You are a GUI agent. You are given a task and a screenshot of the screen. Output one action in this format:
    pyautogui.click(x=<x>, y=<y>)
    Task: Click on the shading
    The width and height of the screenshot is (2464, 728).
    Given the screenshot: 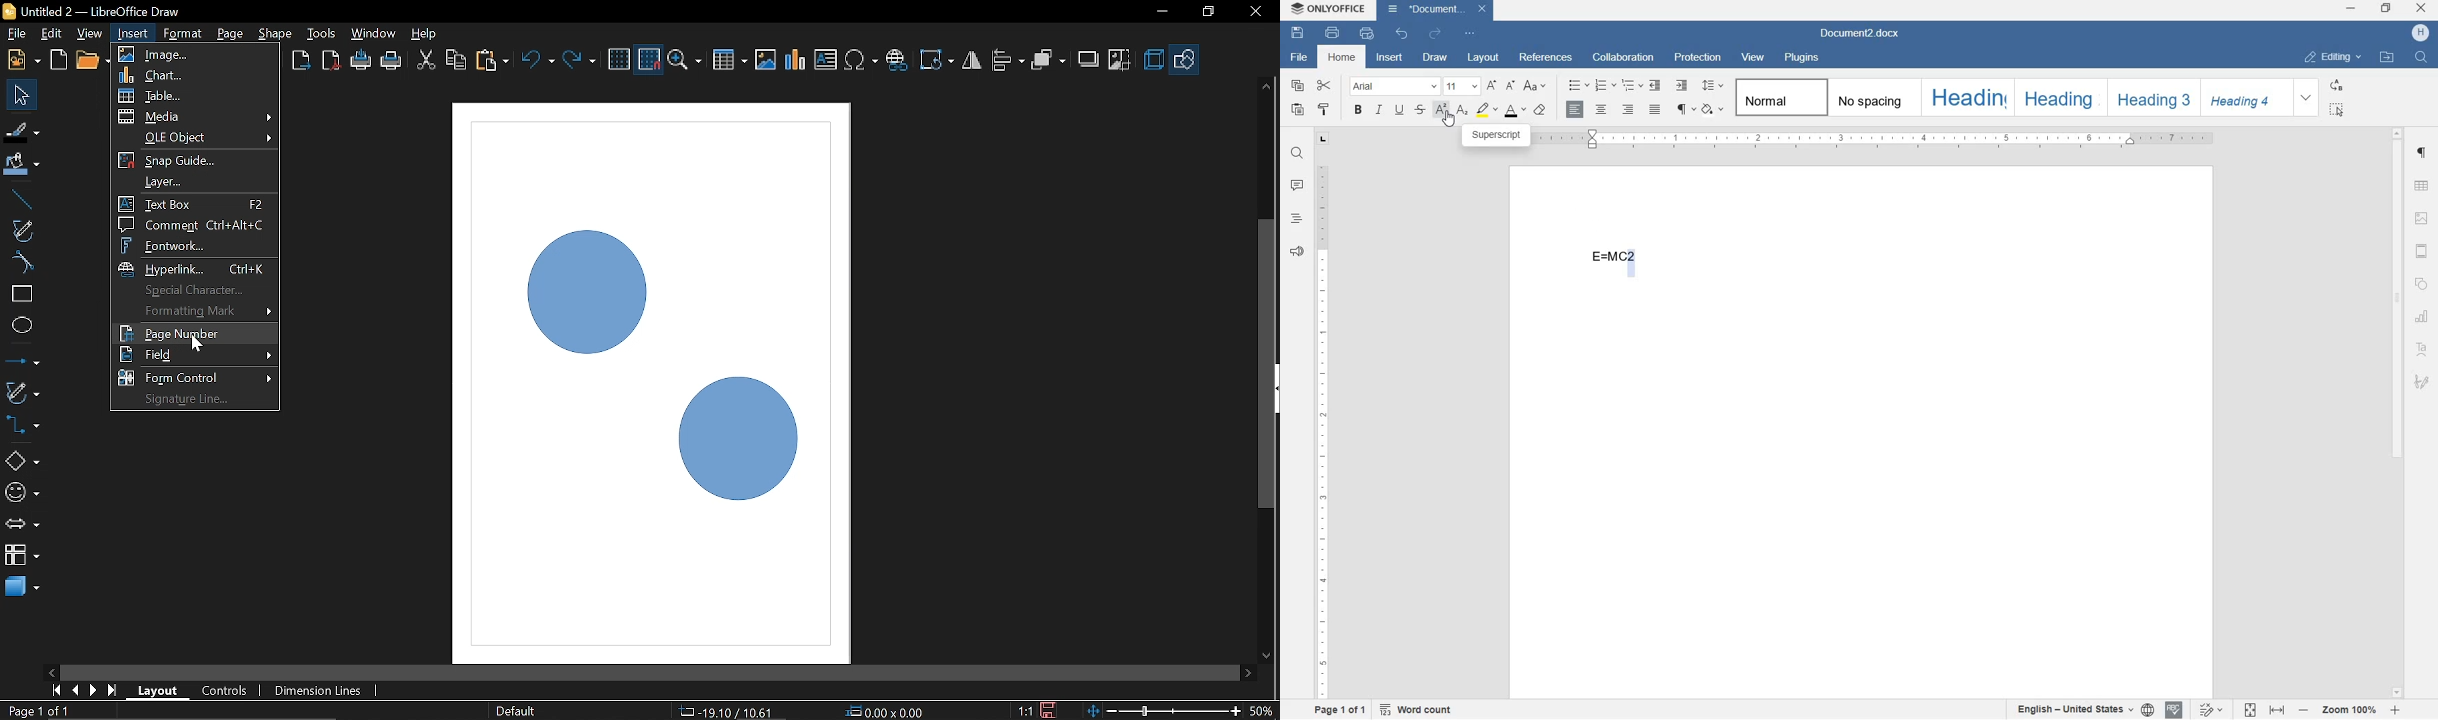 What is the action you would take?
    pyautogui.click(x=1711, y=110)
    